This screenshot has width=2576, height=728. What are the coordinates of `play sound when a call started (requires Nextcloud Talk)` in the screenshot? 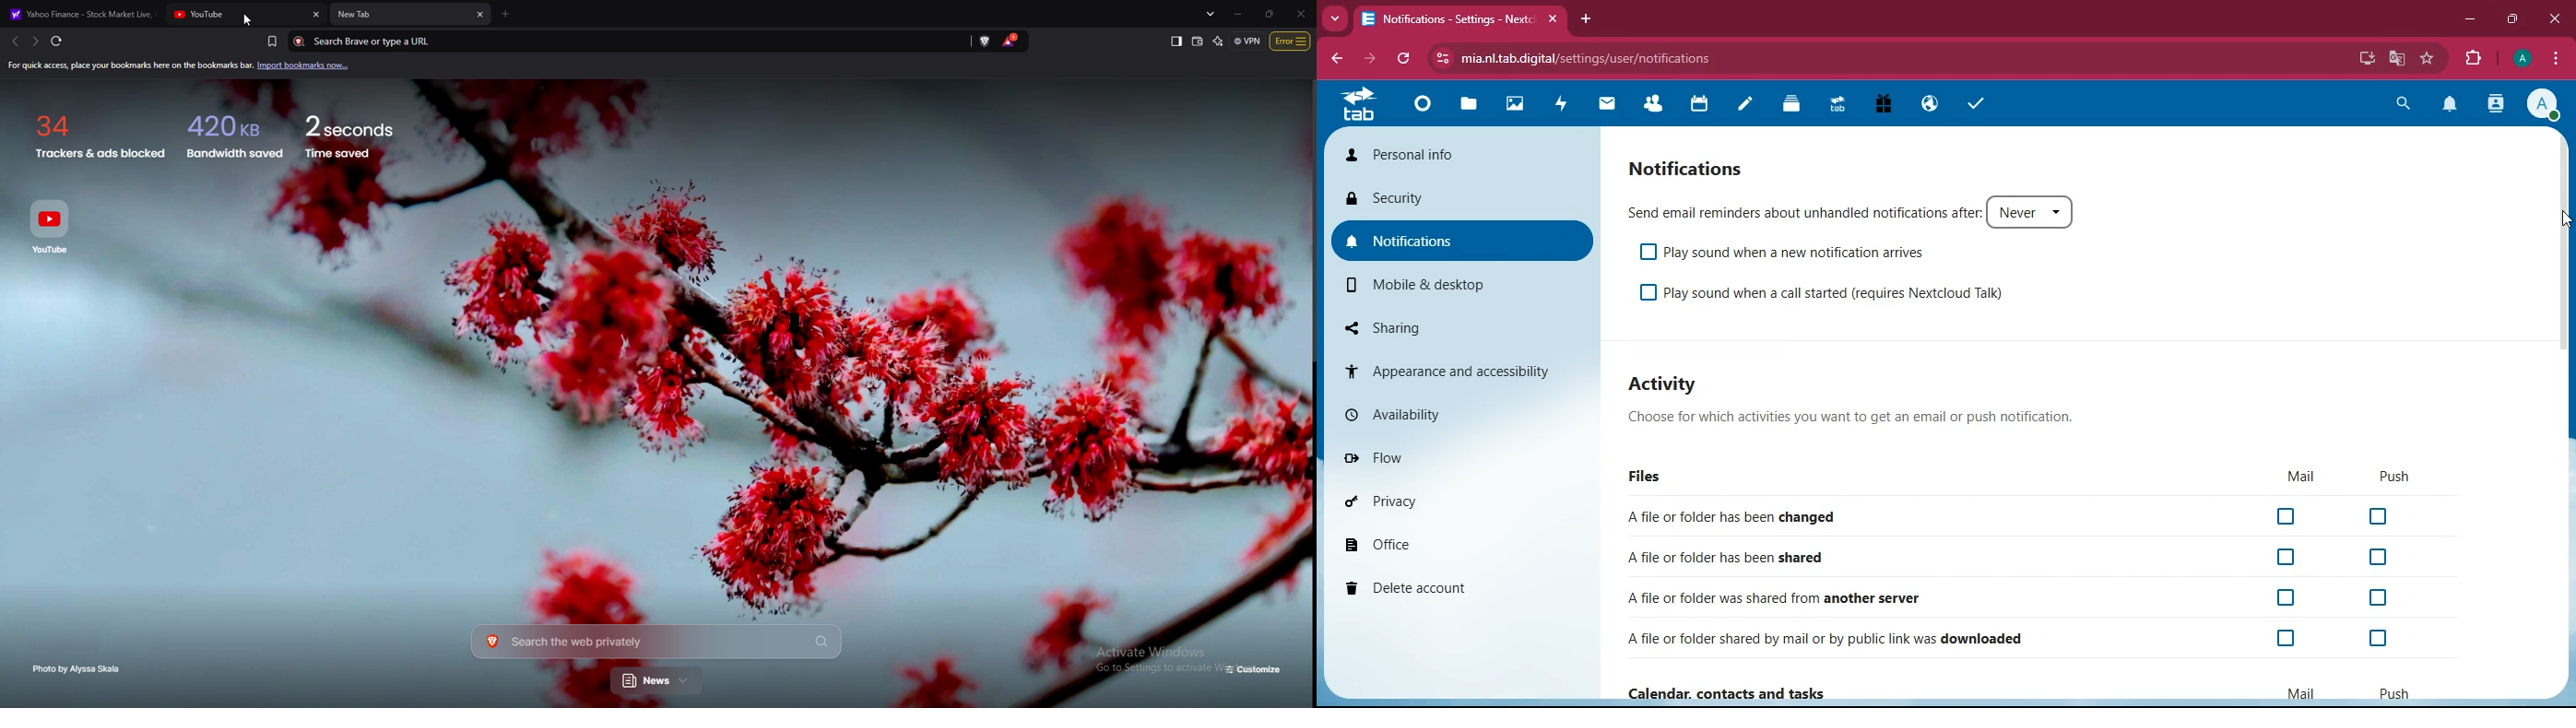 It's located at (1830, 294).